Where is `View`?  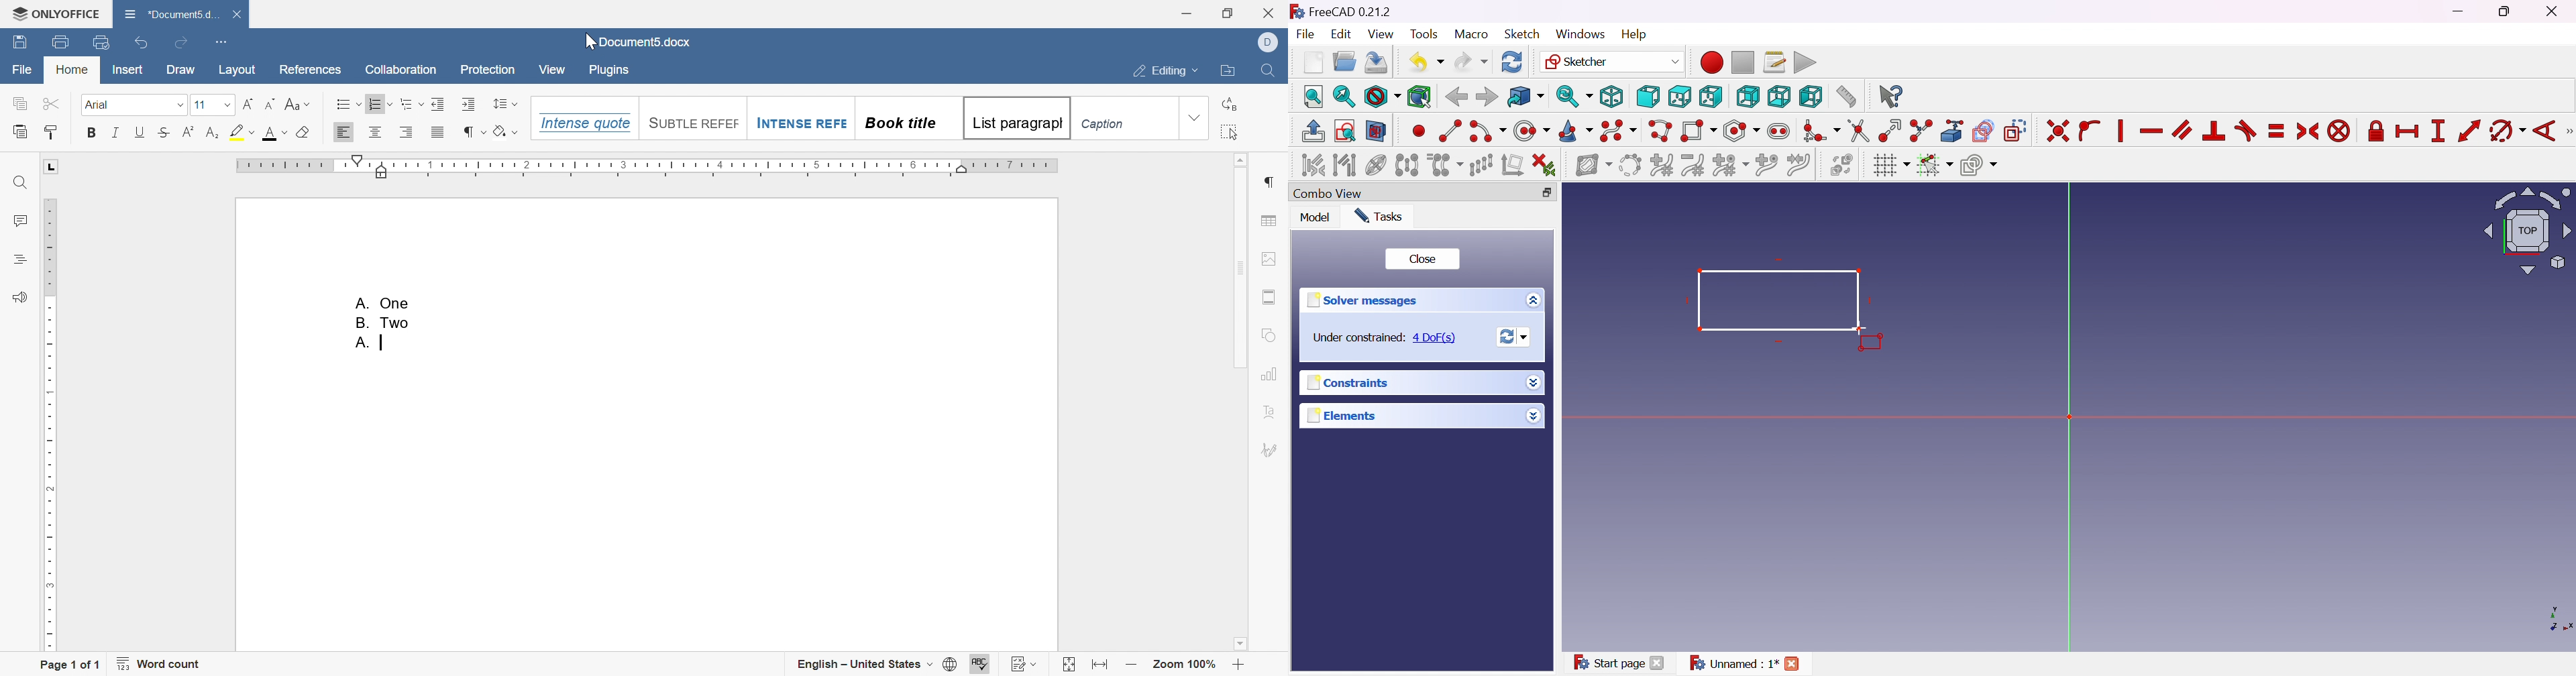
View is located at coordinates (1382, 34).